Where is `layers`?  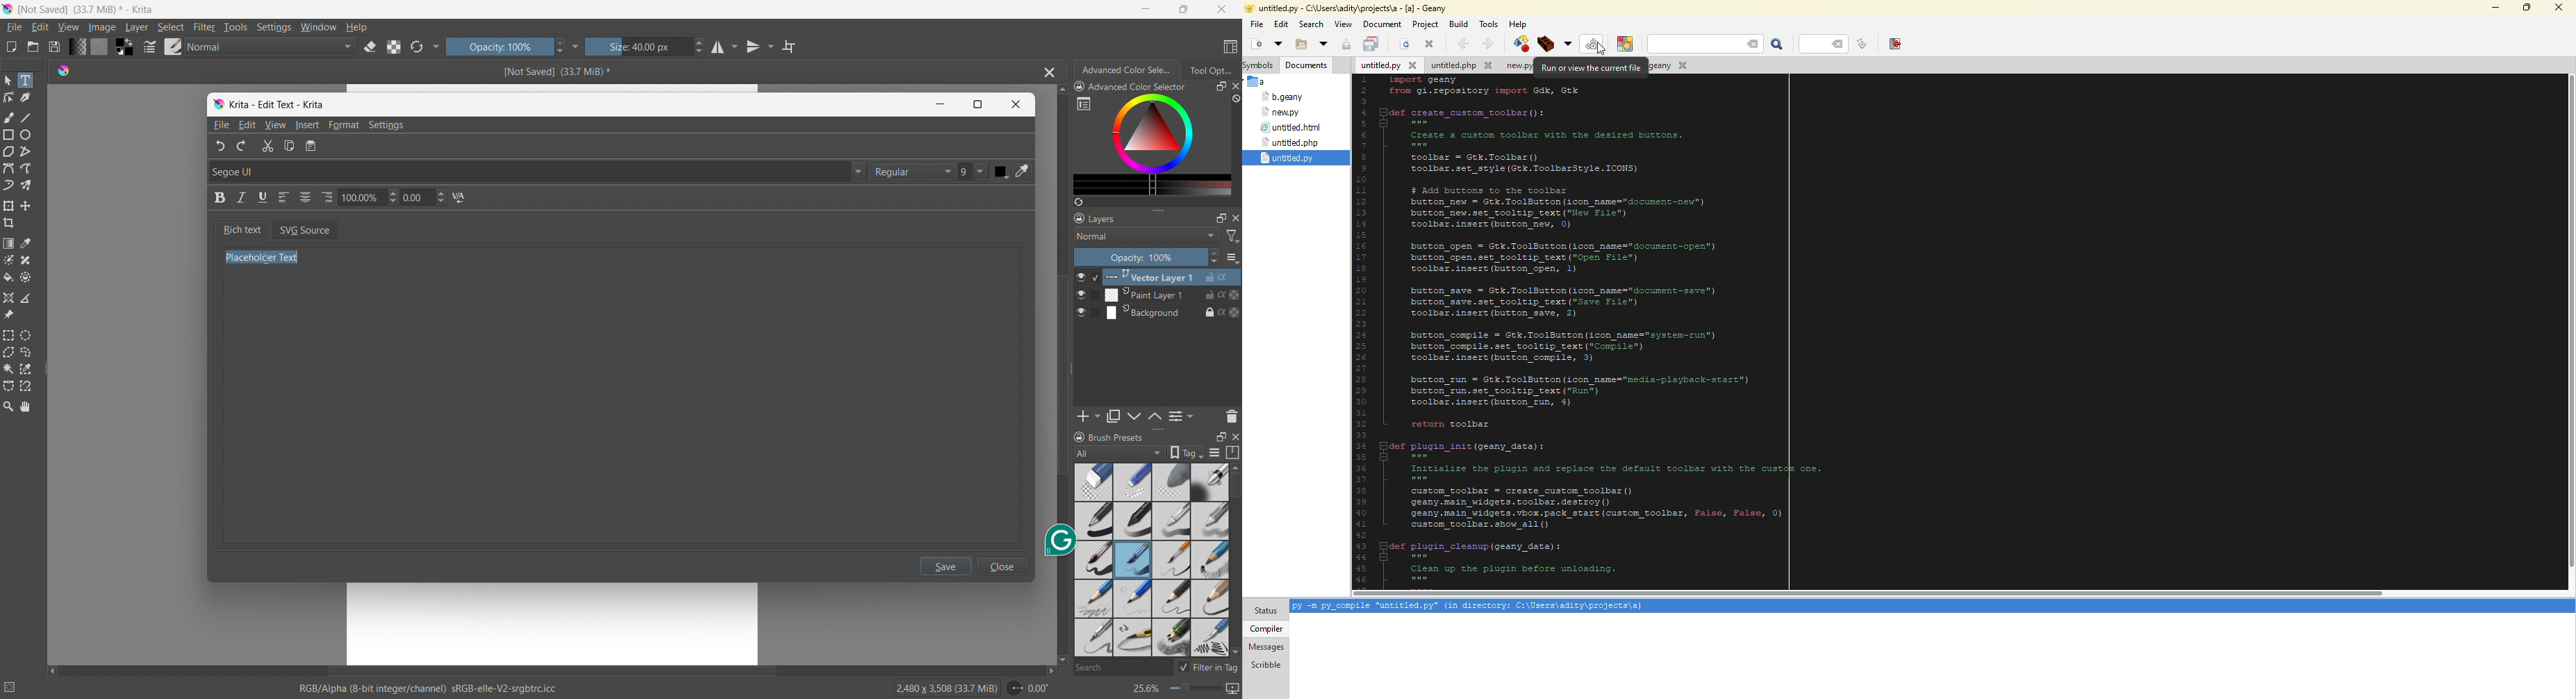
layers is located at coordinates (1095, 217).